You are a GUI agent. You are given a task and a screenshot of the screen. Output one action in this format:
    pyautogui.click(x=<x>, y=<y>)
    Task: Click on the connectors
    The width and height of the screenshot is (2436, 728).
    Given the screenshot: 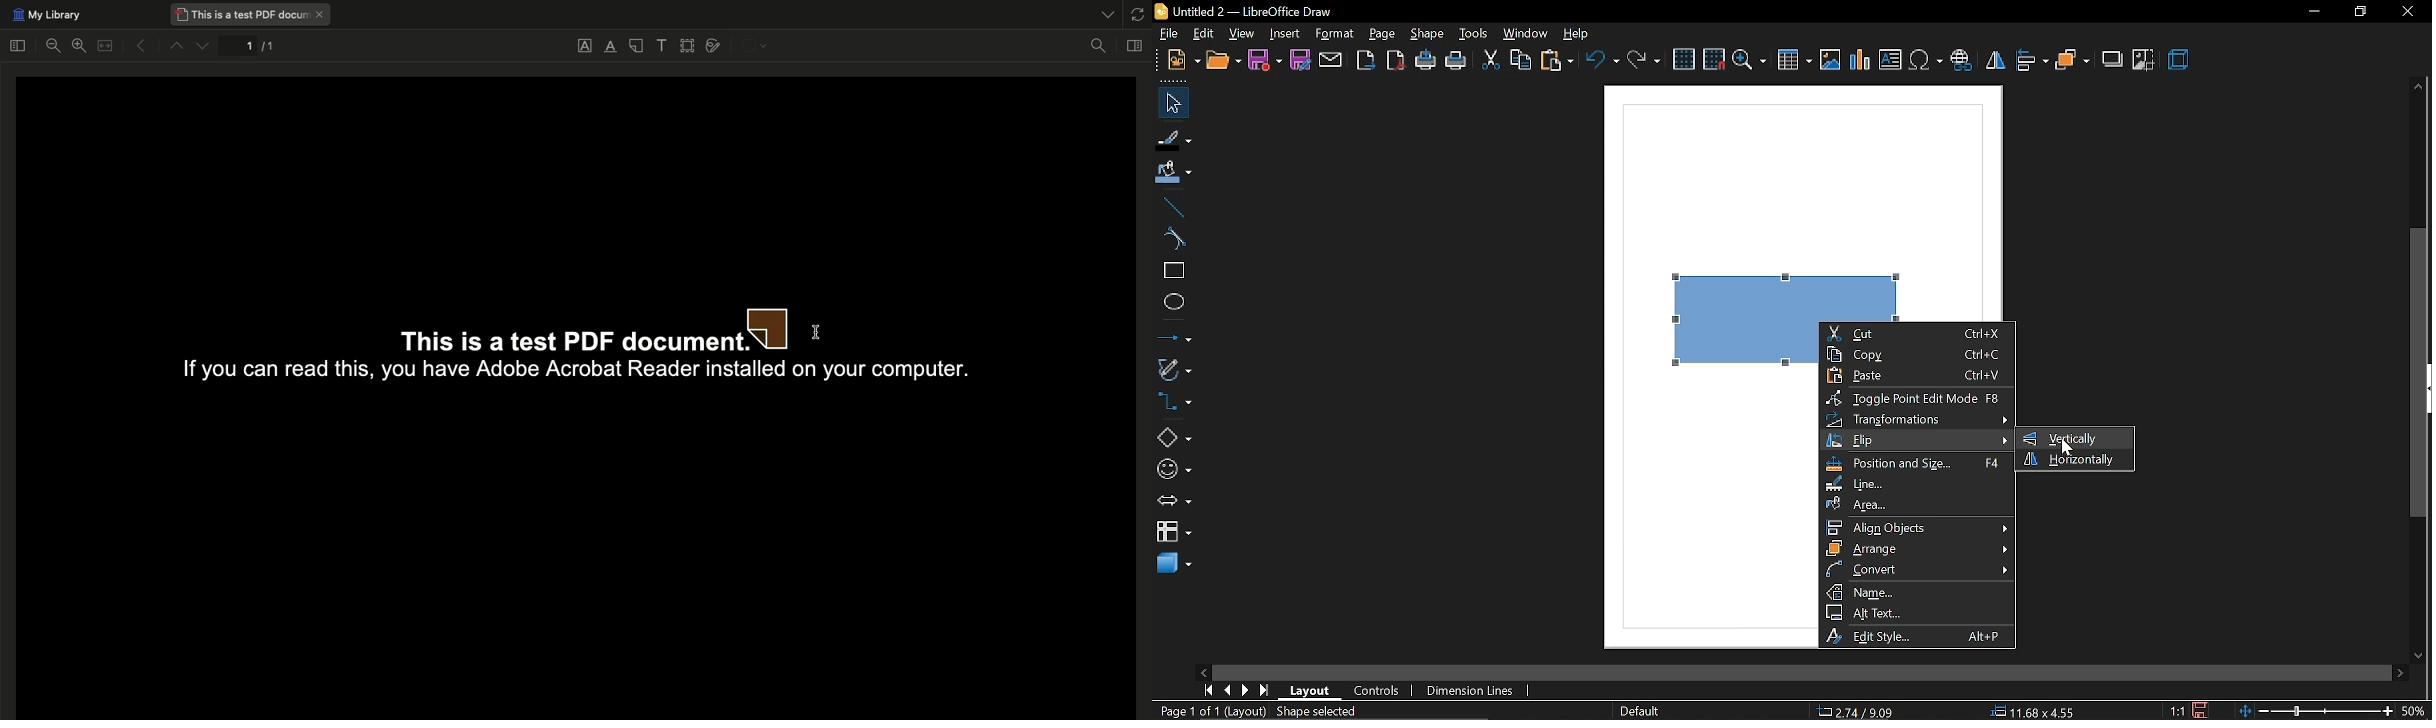 What is the action you would take?
    pyautogui.click(x=1174, y=401)
    